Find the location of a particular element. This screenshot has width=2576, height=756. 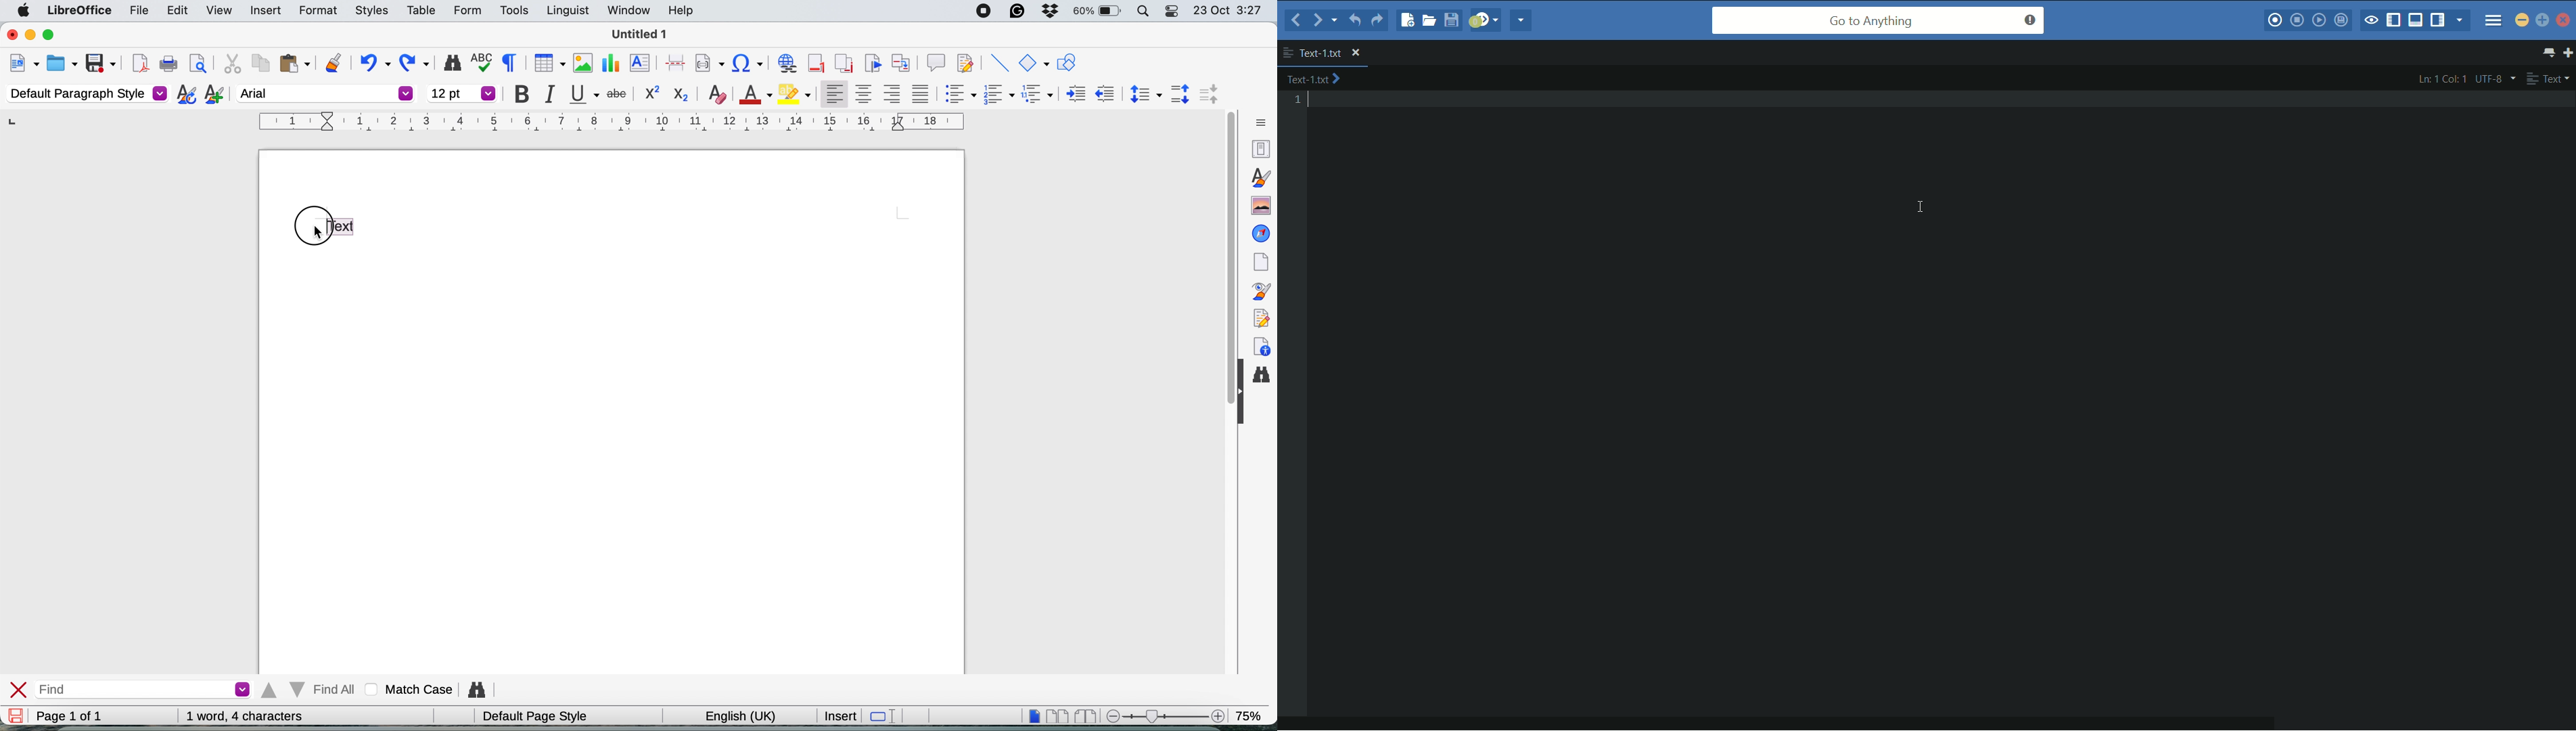

battery is located at coordinates (1097, 12).